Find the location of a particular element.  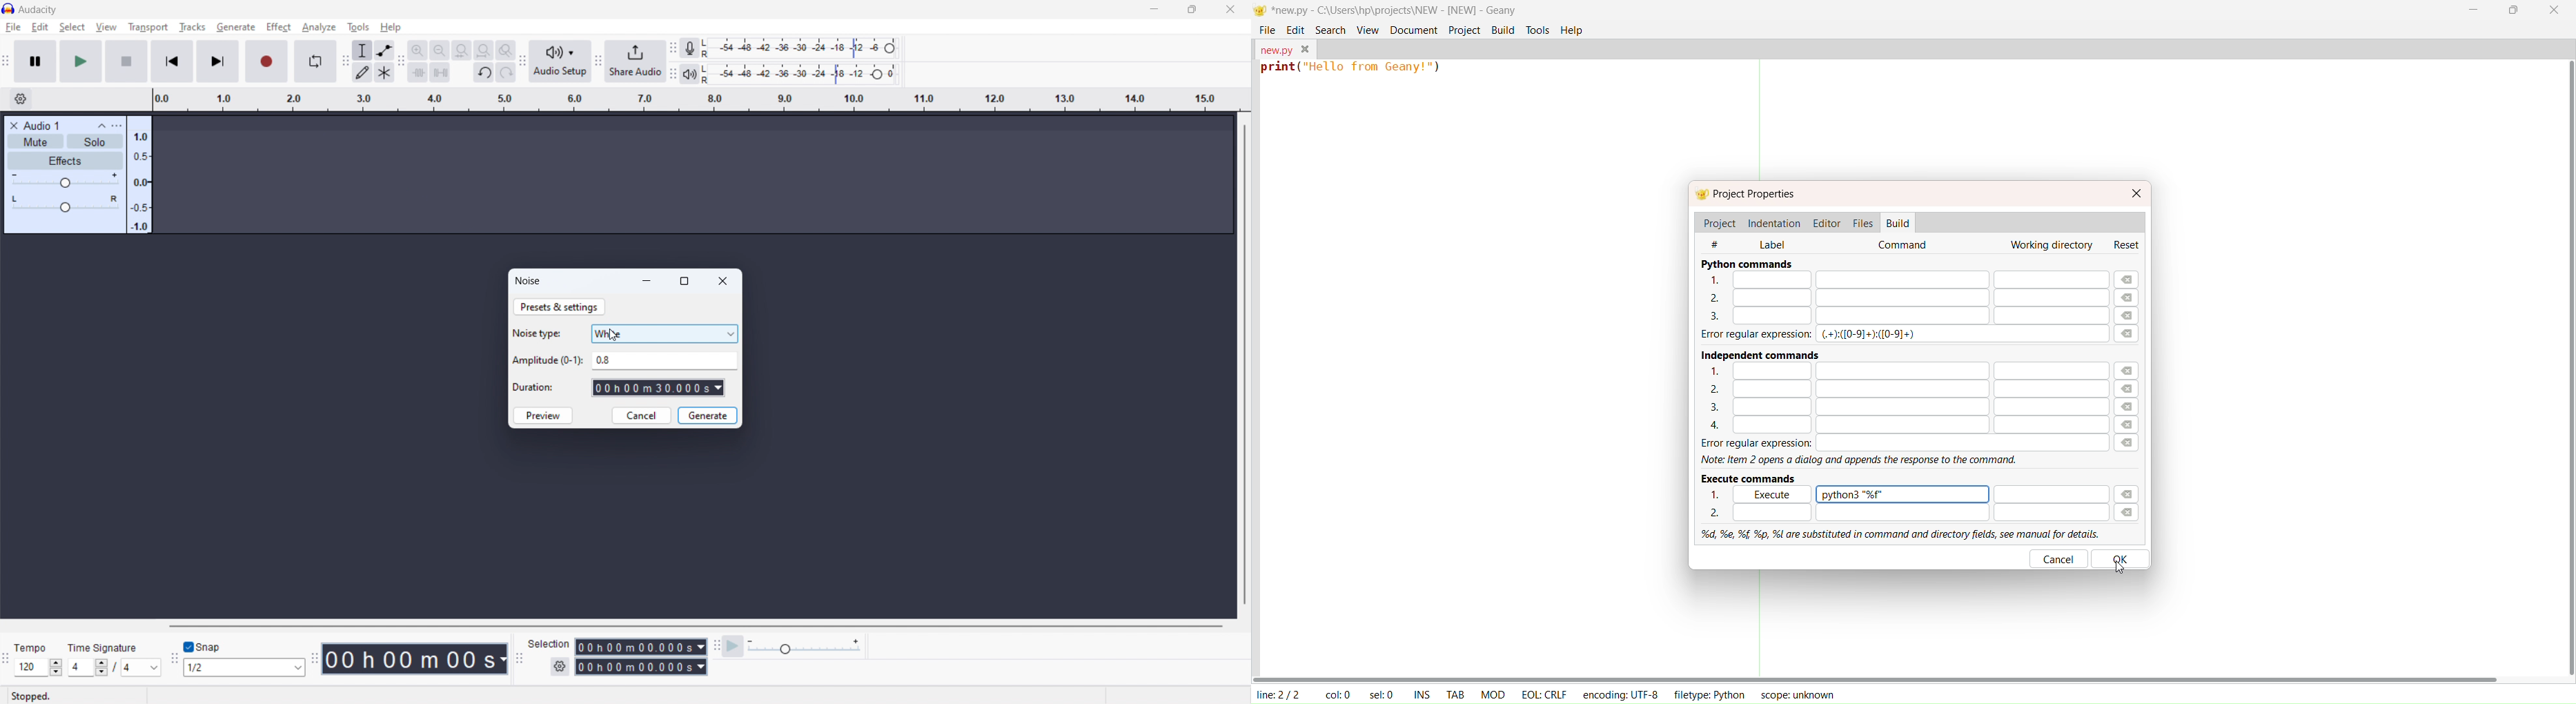

clear is located at coordinates (2131, 398).